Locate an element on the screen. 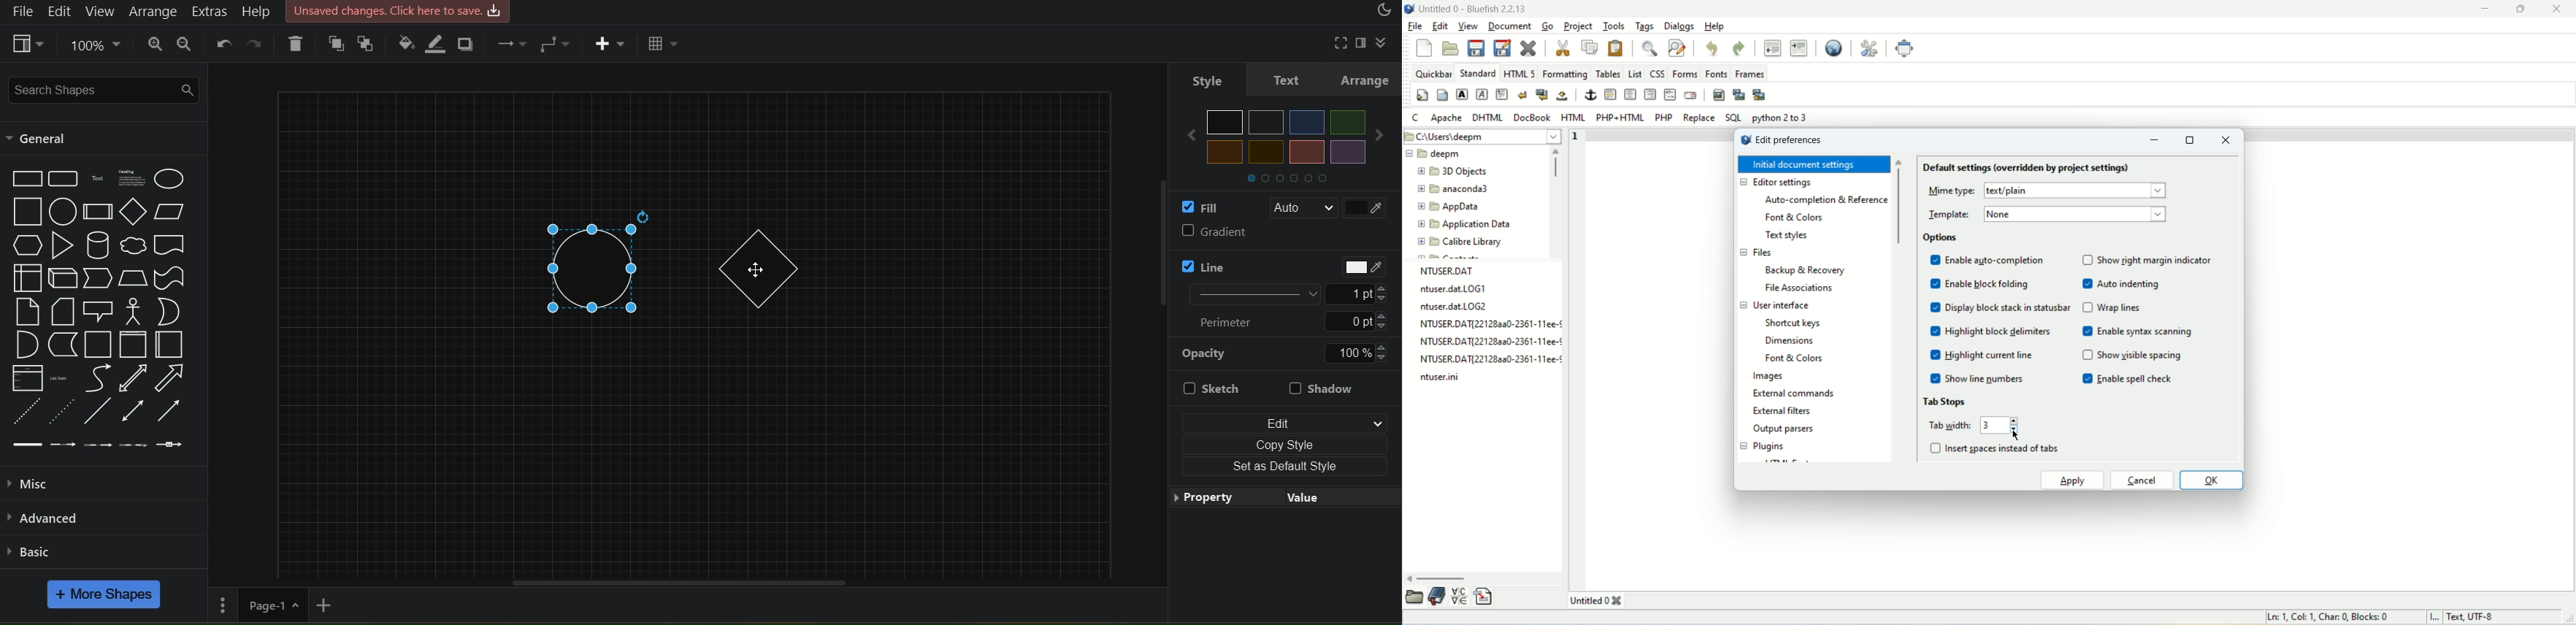  table is located at coordinates (664, 45).